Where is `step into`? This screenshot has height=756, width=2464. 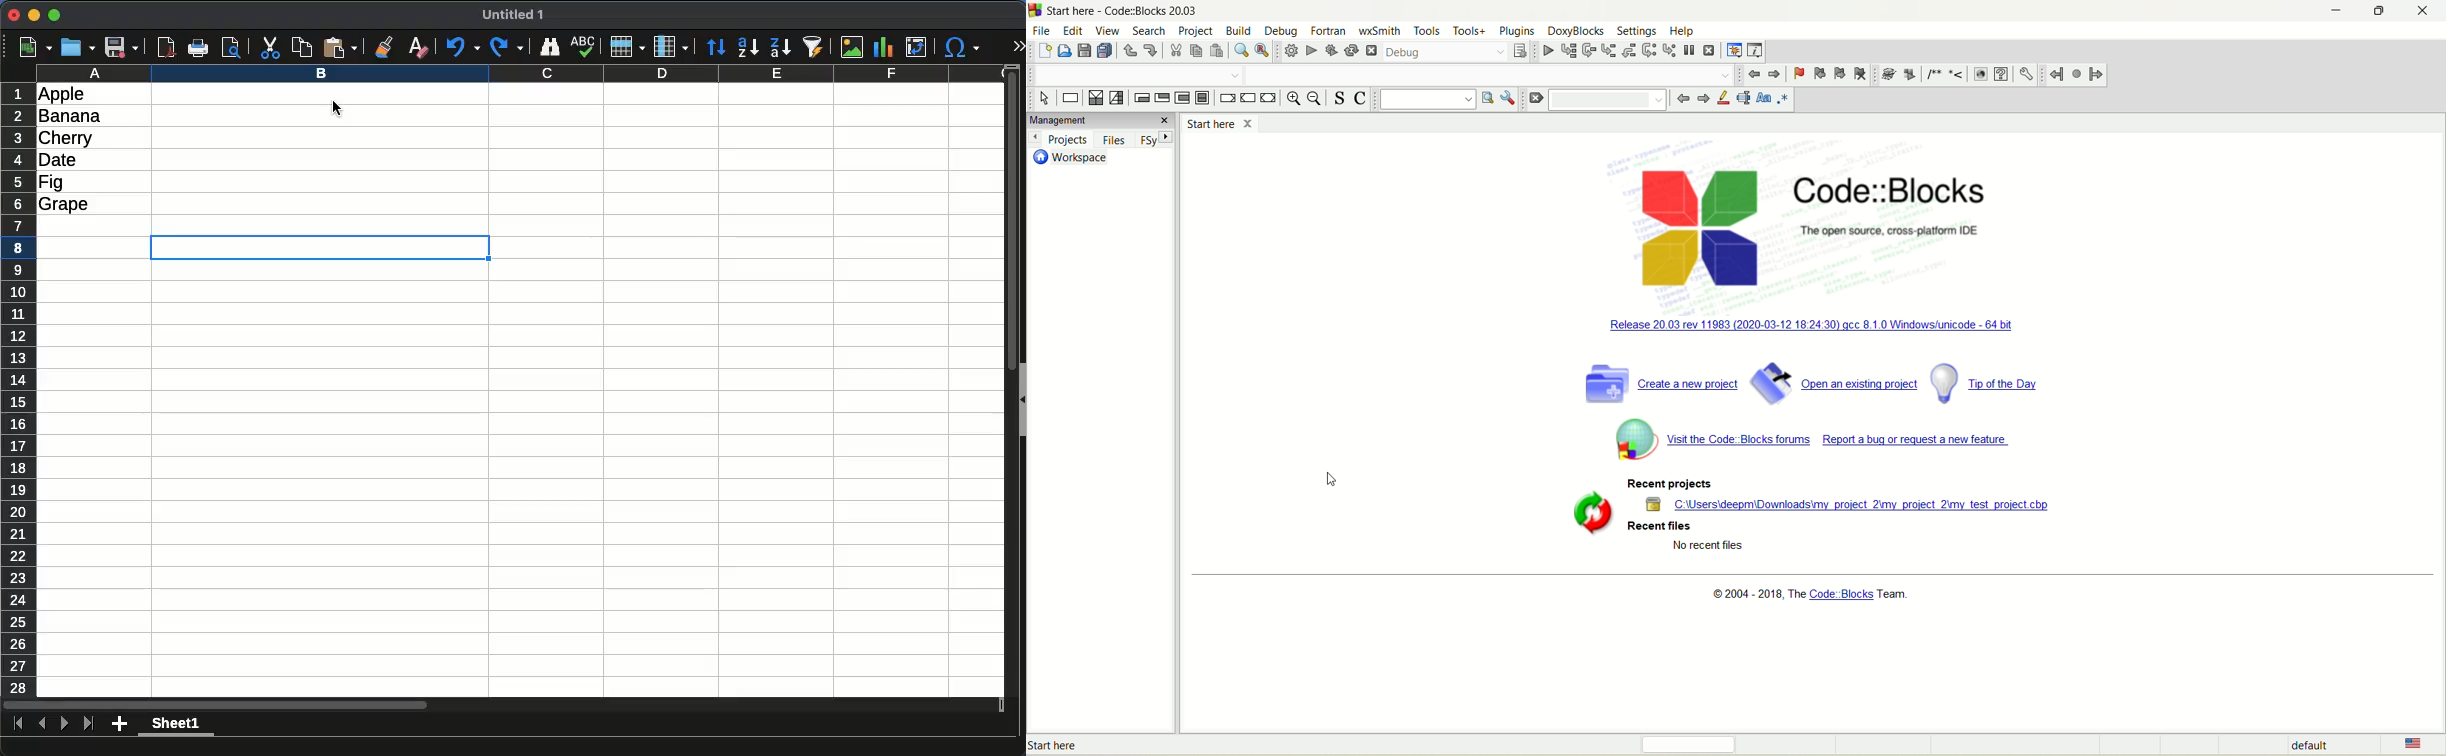 step into is located at coordinates (1610, 50).